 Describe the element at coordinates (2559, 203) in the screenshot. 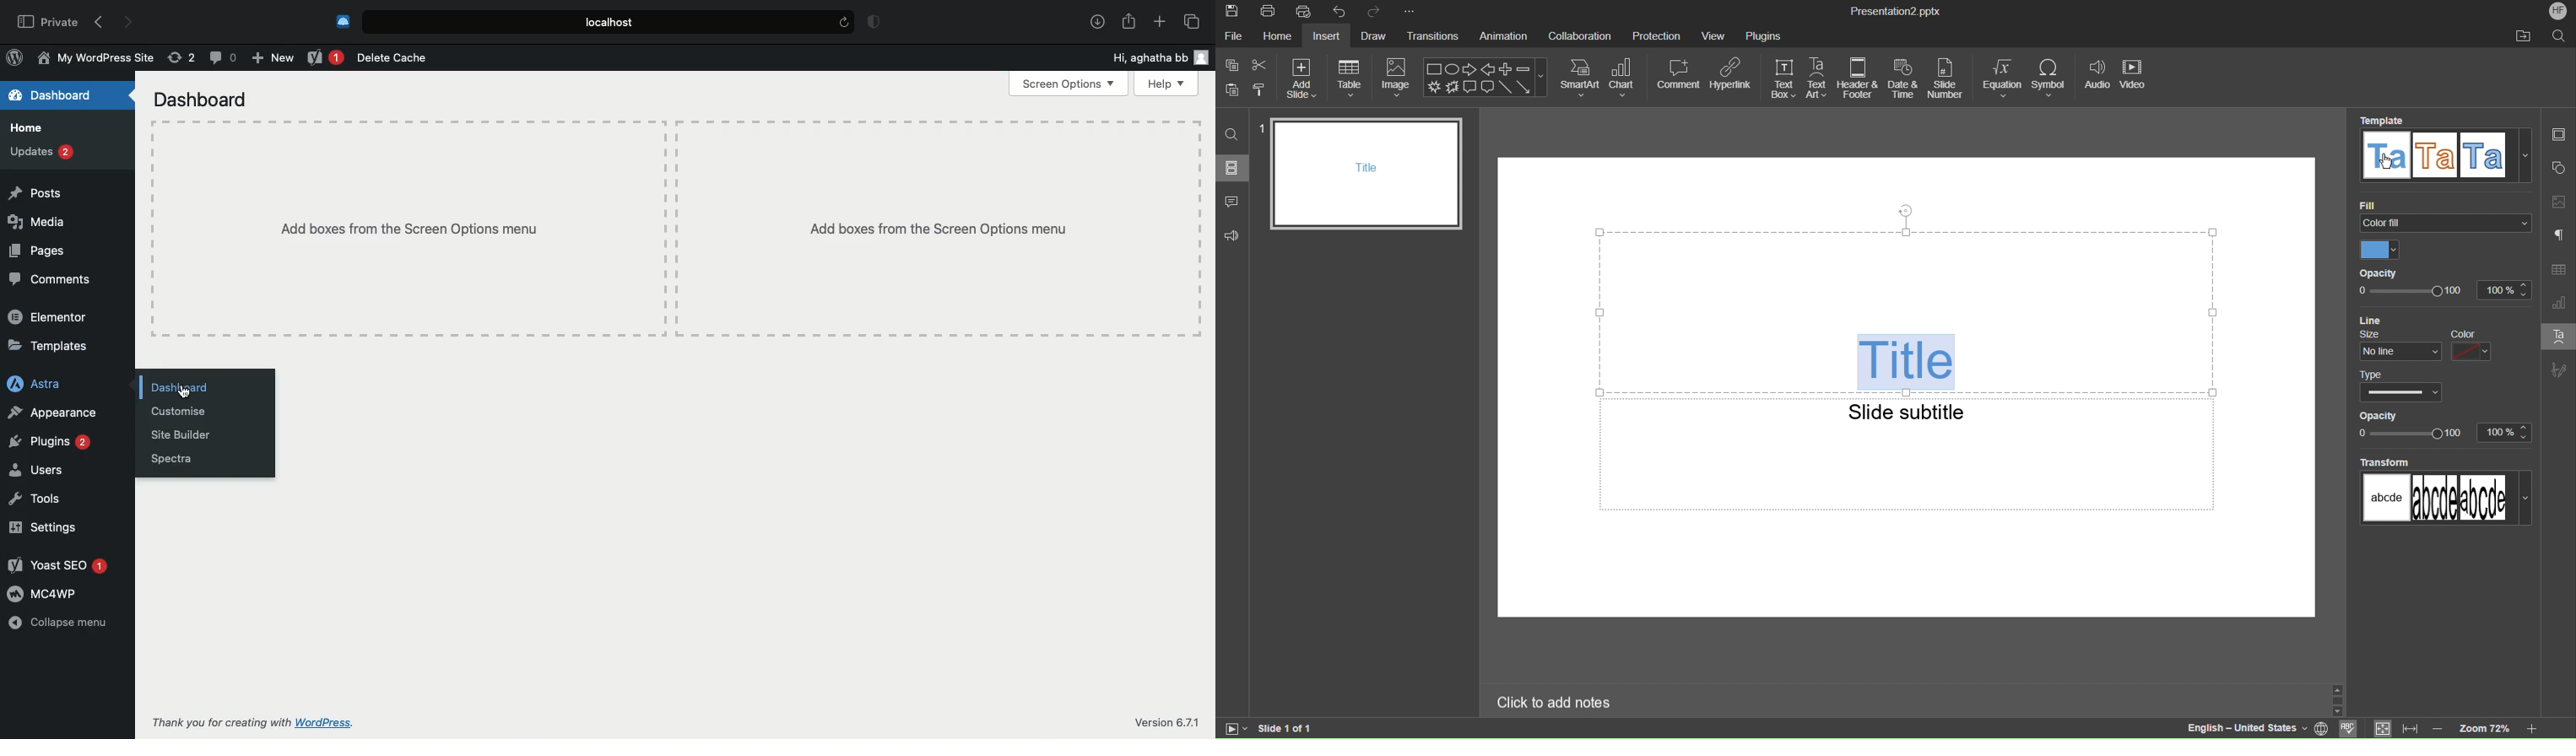

I see `Image Settings` at that location.